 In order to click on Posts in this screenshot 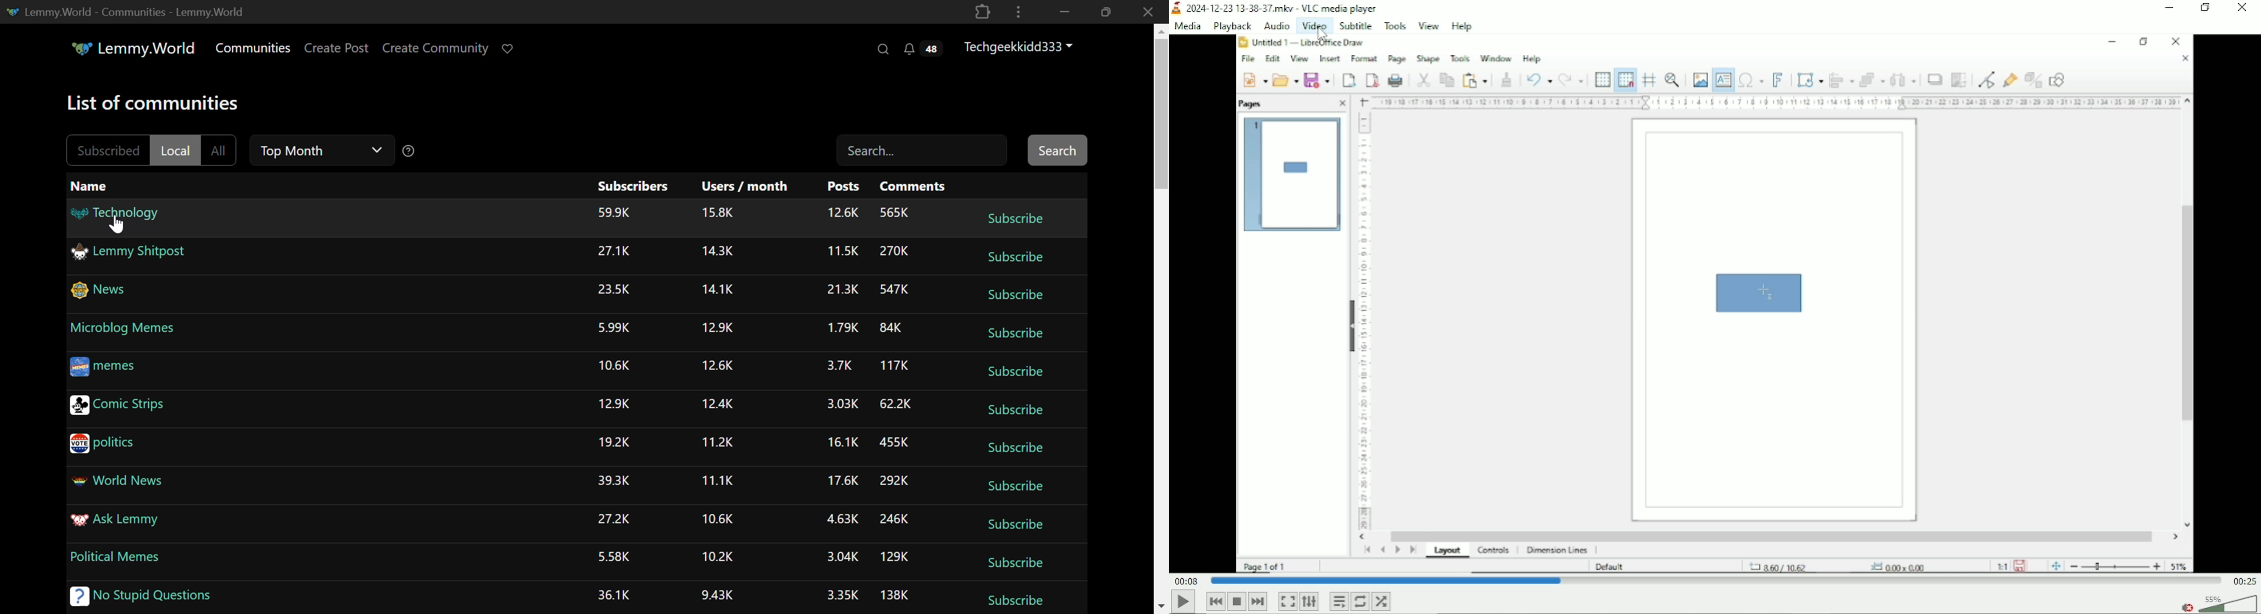, I will do `click(844, 187)`.